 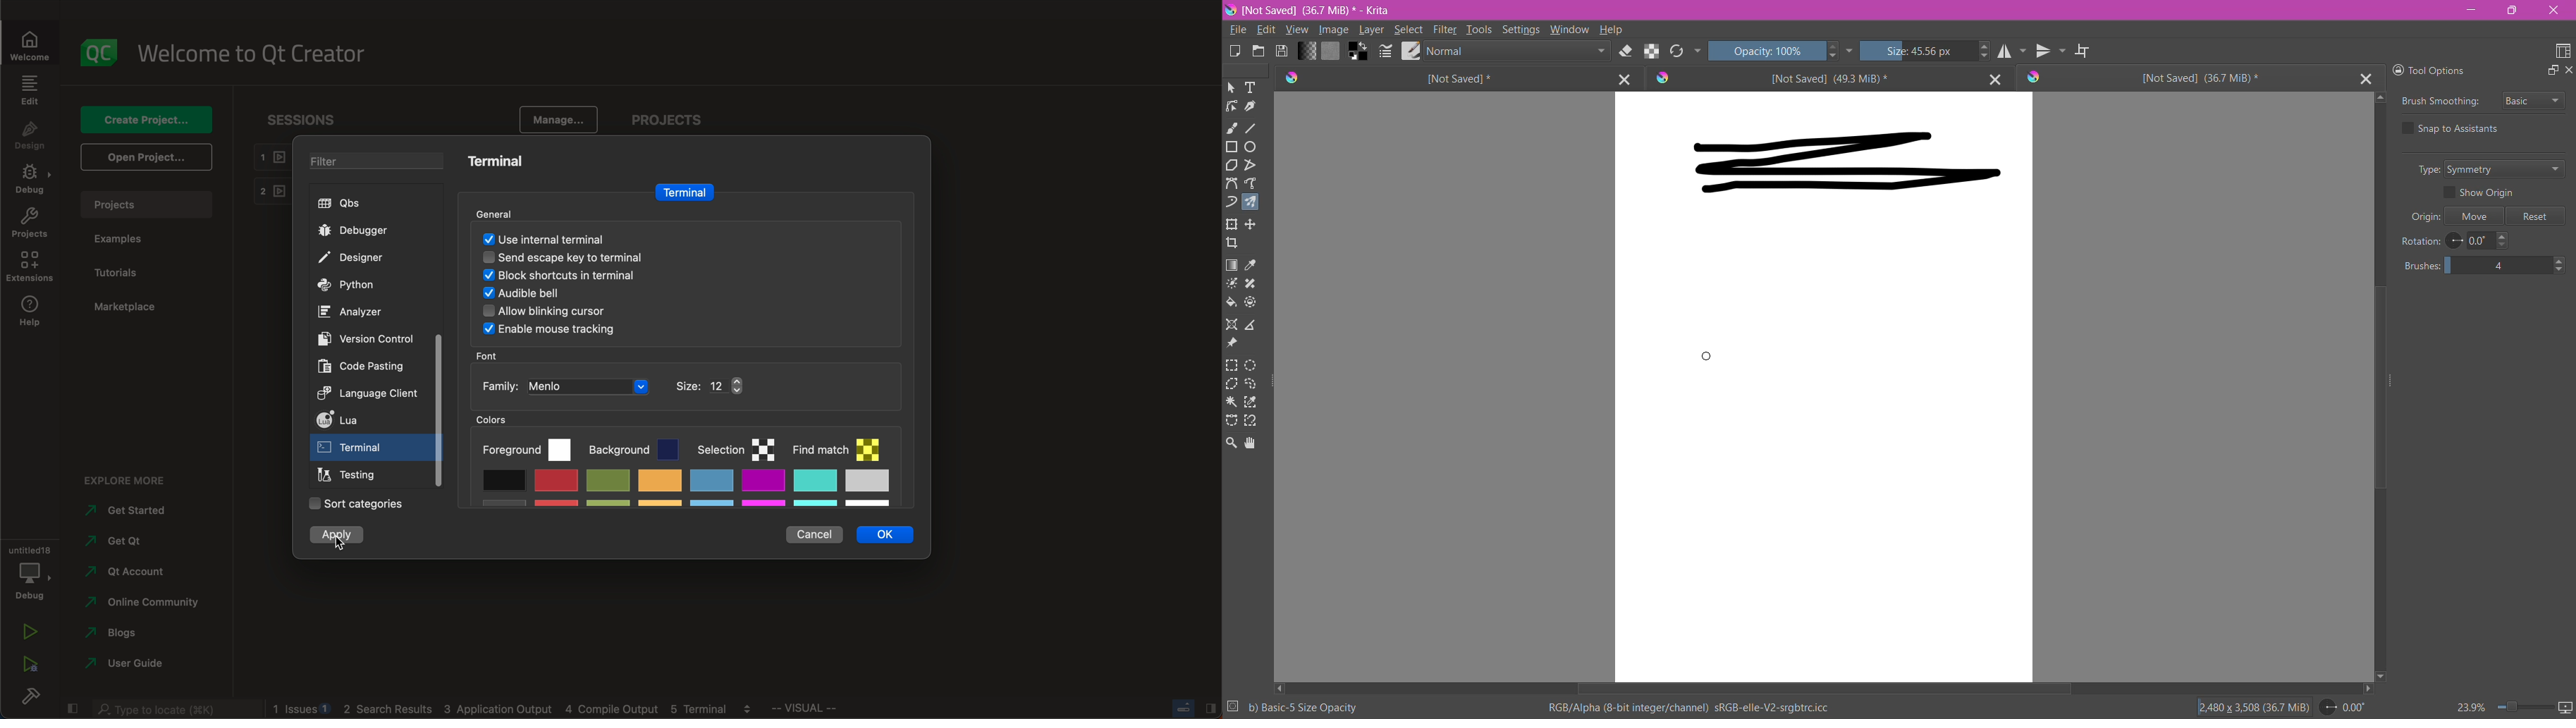 I want to click on run debug, so click(x=28, y=668).